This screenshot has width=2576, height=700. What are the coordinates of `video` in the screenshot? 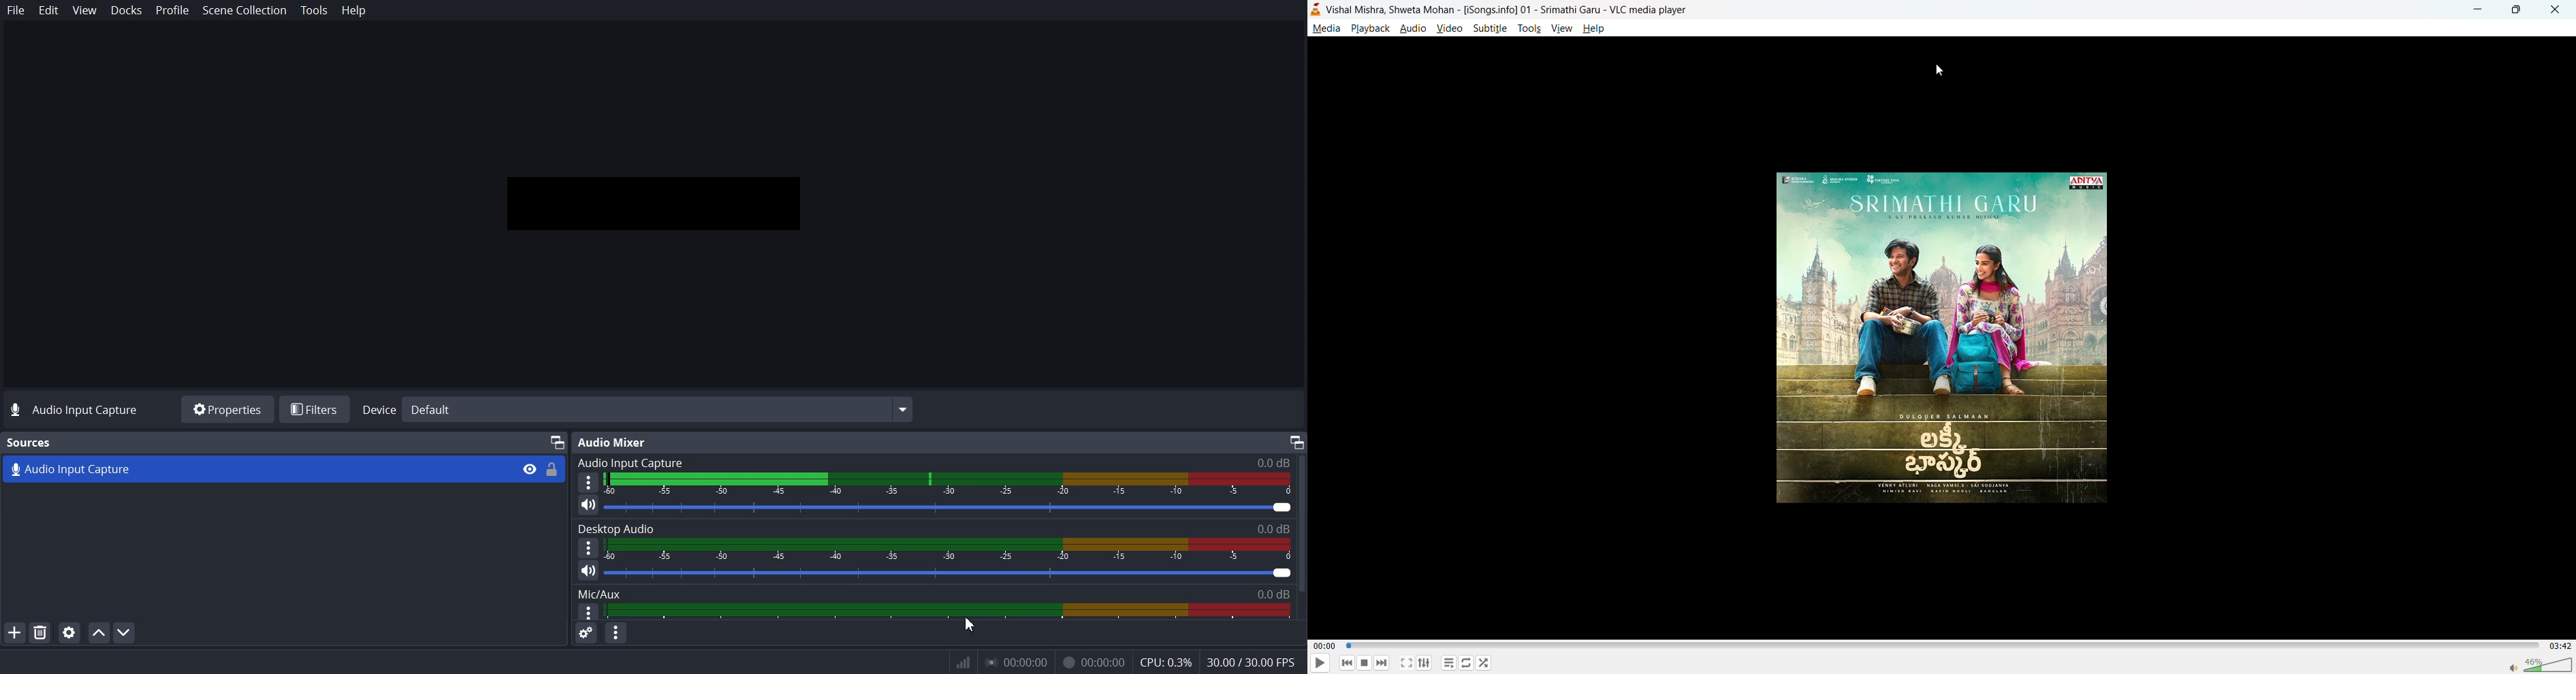 It's located at (1451, 28).